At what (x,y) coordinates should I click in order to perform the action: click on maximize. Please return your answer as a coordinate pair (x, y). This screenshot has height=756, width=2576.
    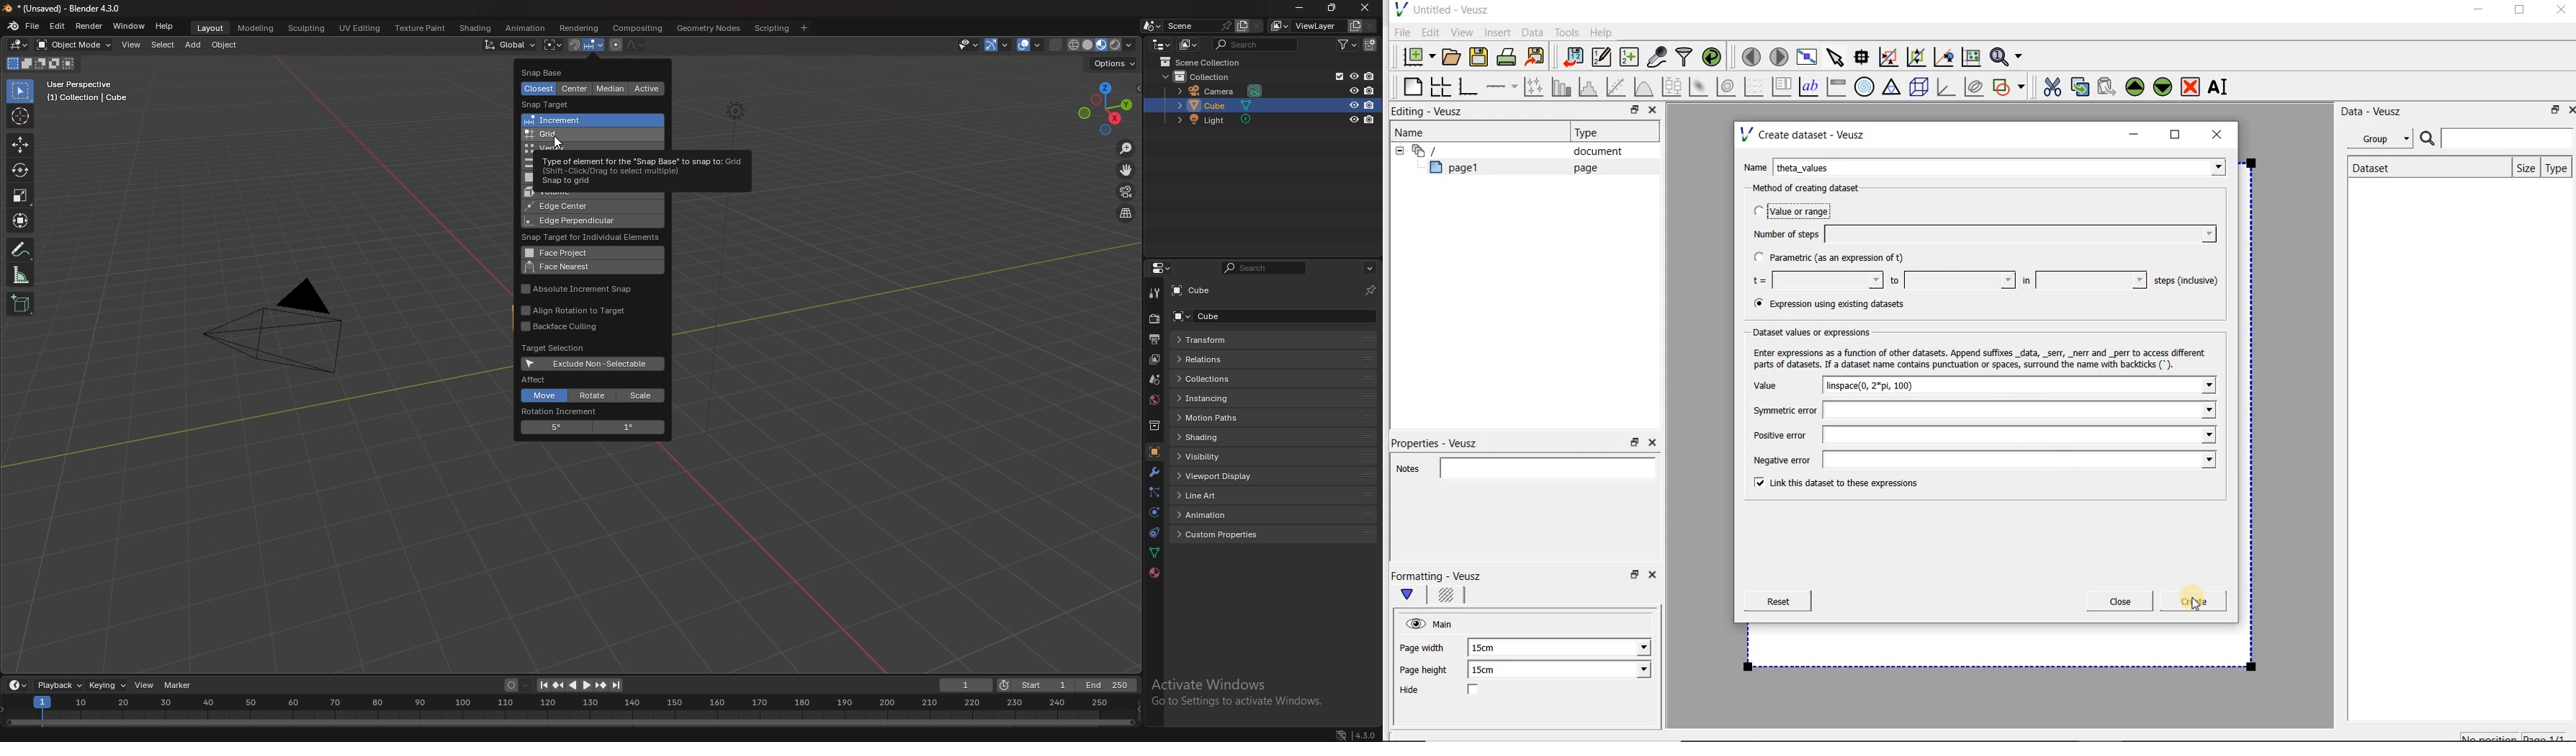
    Looking at the image, I should click on (2520, 12).